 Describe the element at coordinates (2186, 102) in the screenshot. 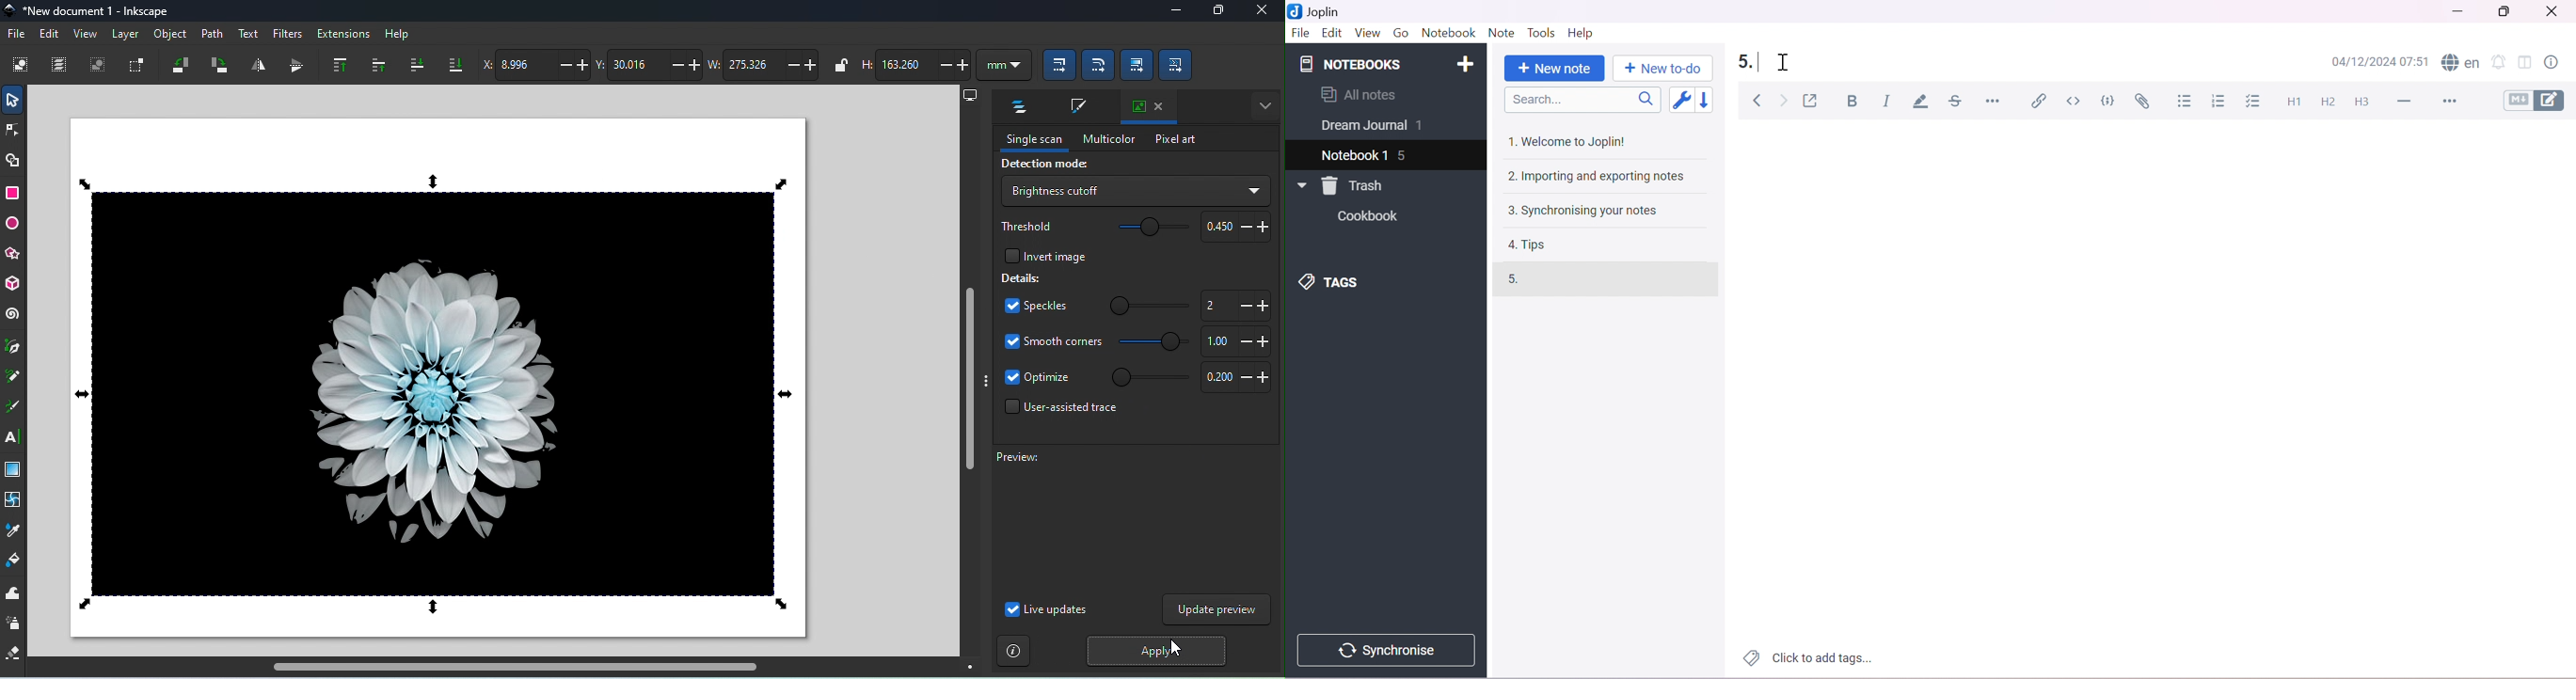

I see `Bulleted list` at that location.